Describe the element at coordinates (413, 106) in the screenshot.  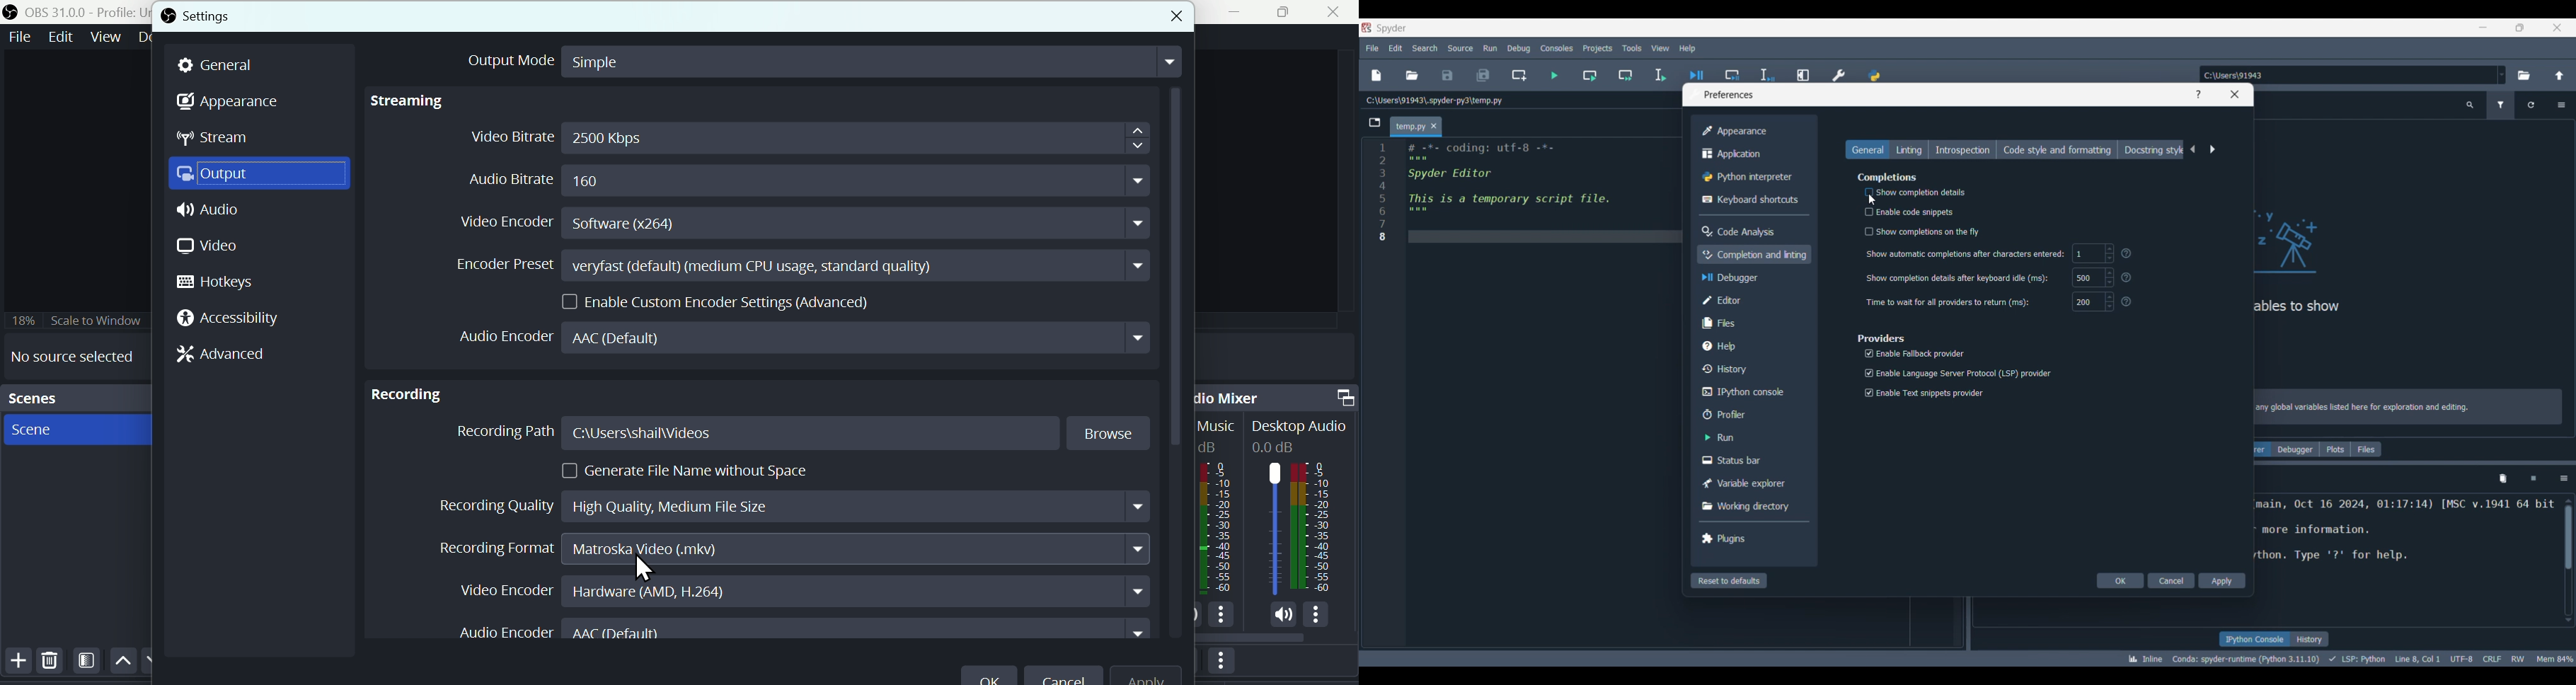
I see `Streaming` at that location.